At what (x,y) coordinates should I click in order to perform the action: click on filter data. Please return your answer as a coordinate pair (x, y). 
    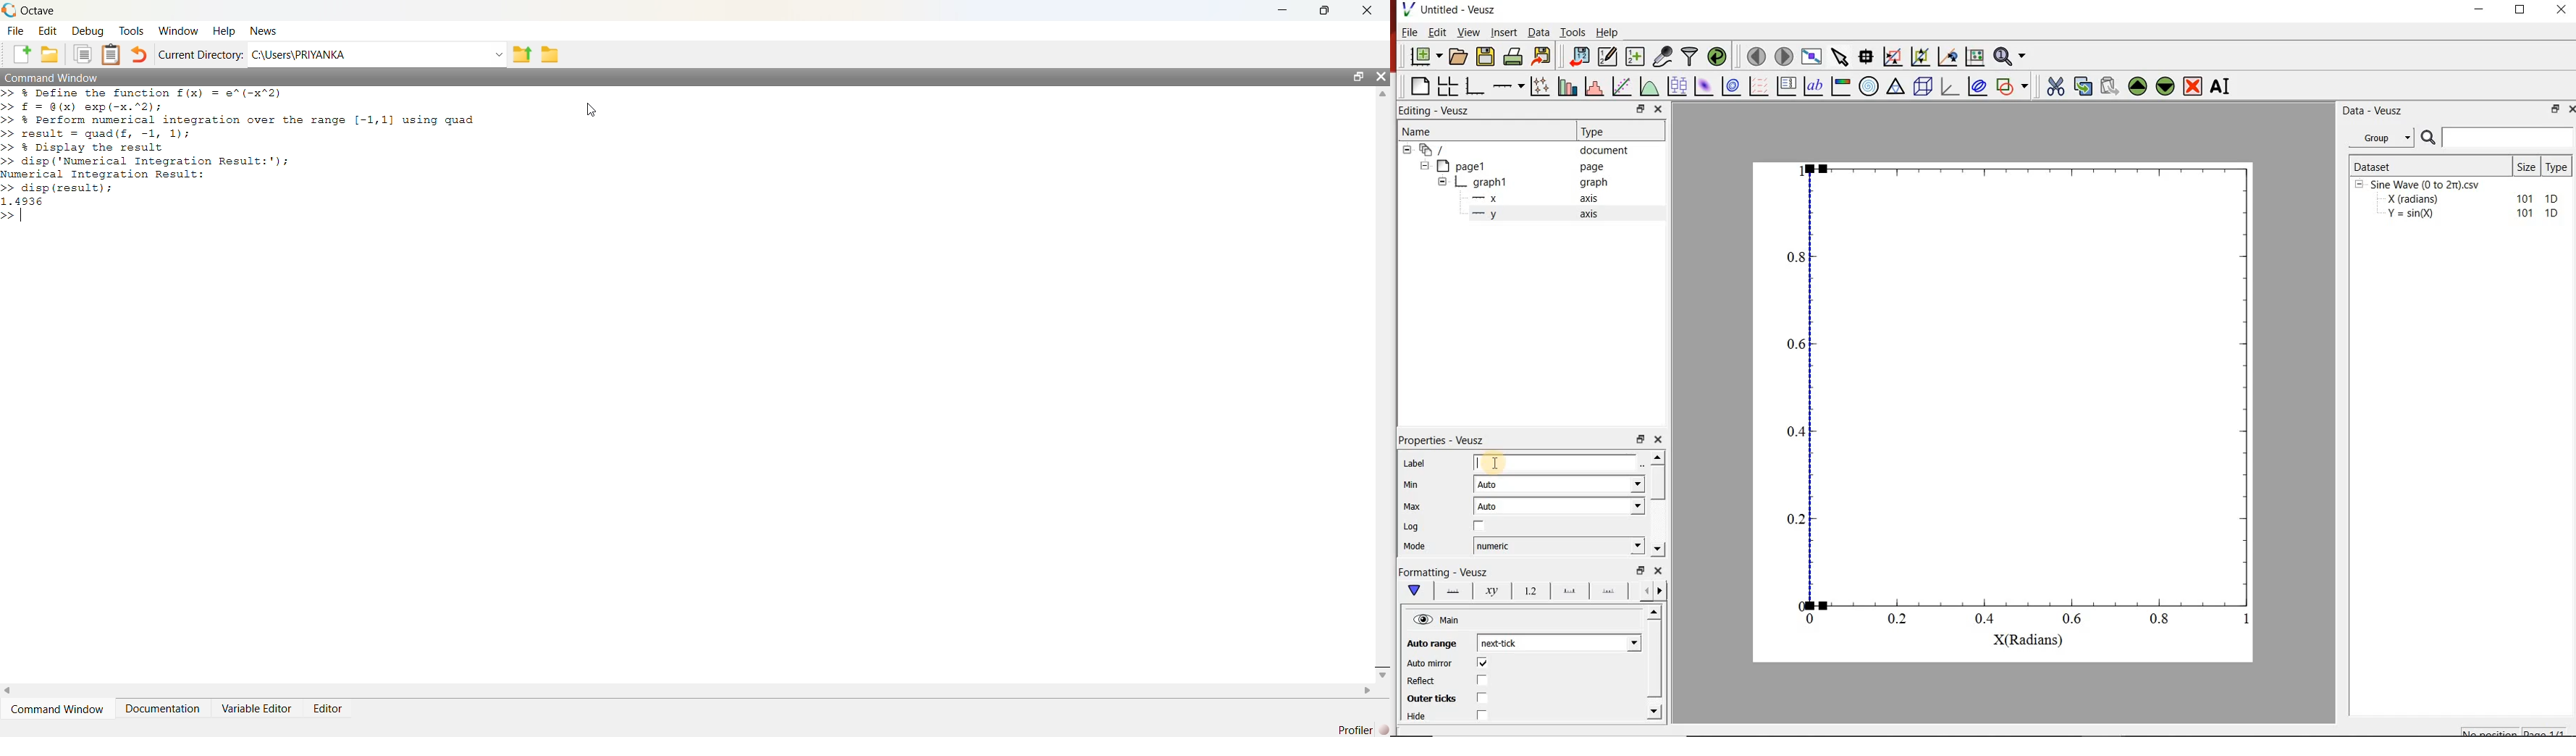
    Looking at the image, I should click on (1691, 56).